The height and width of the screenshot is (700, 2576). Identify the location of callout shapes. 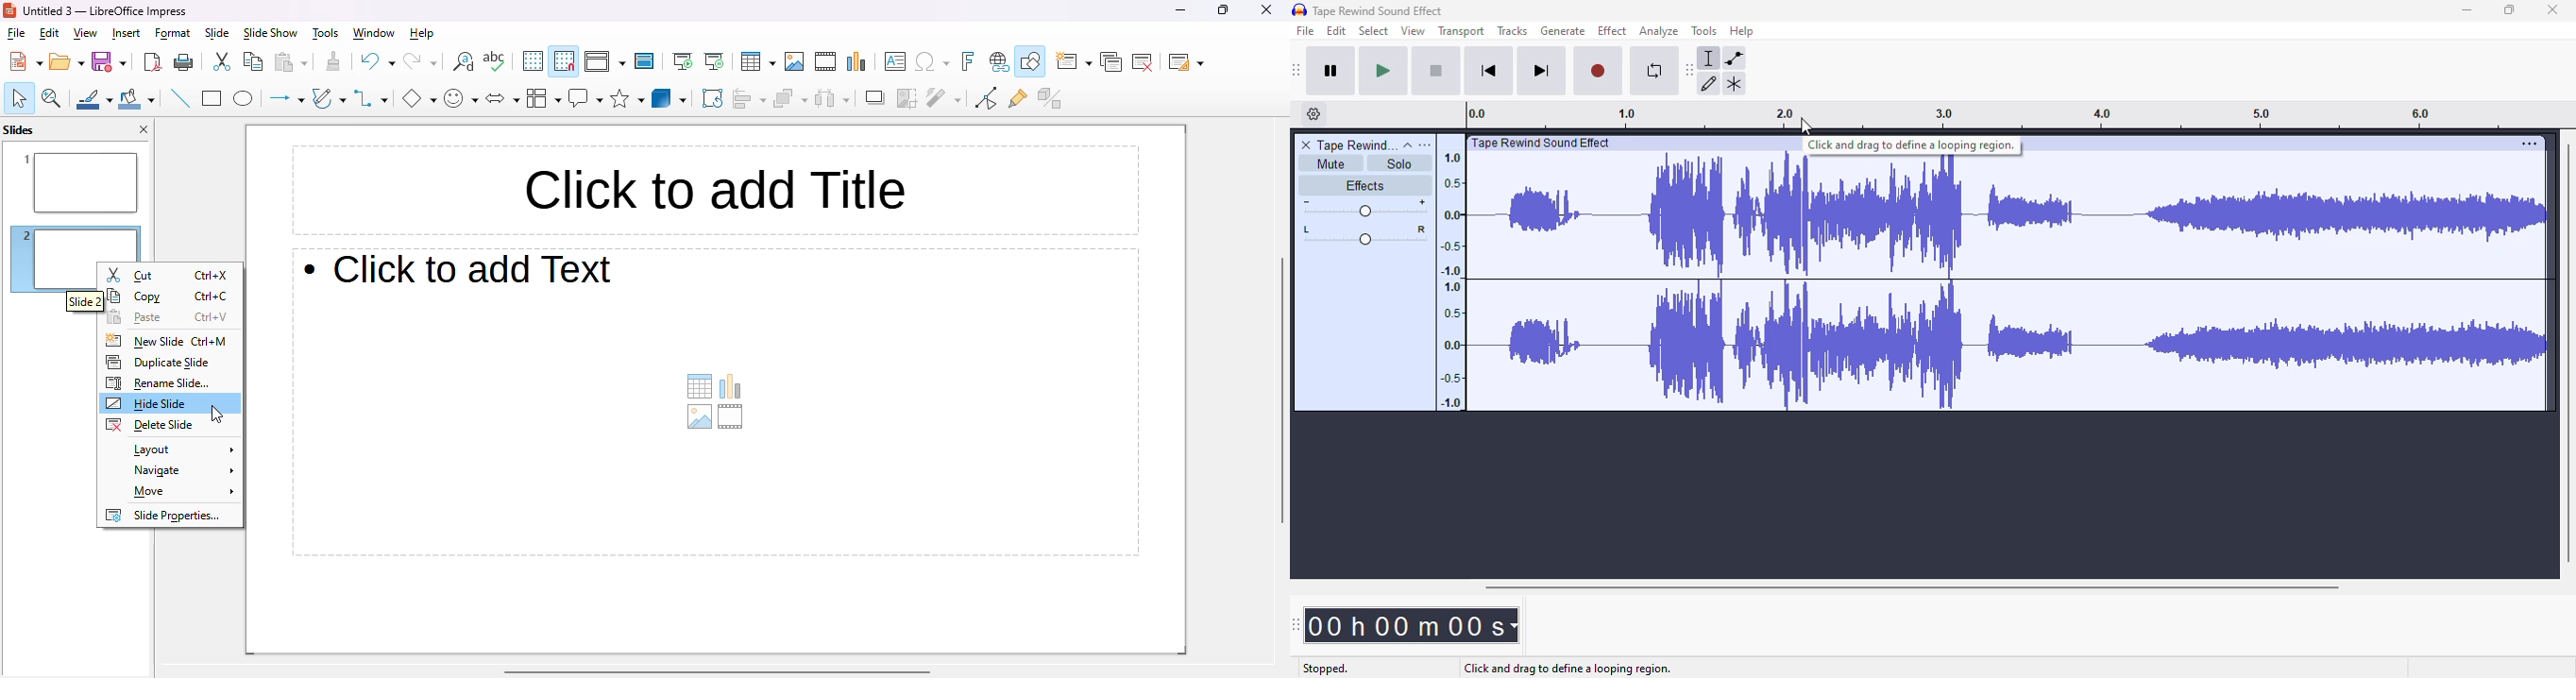
(586, 98).